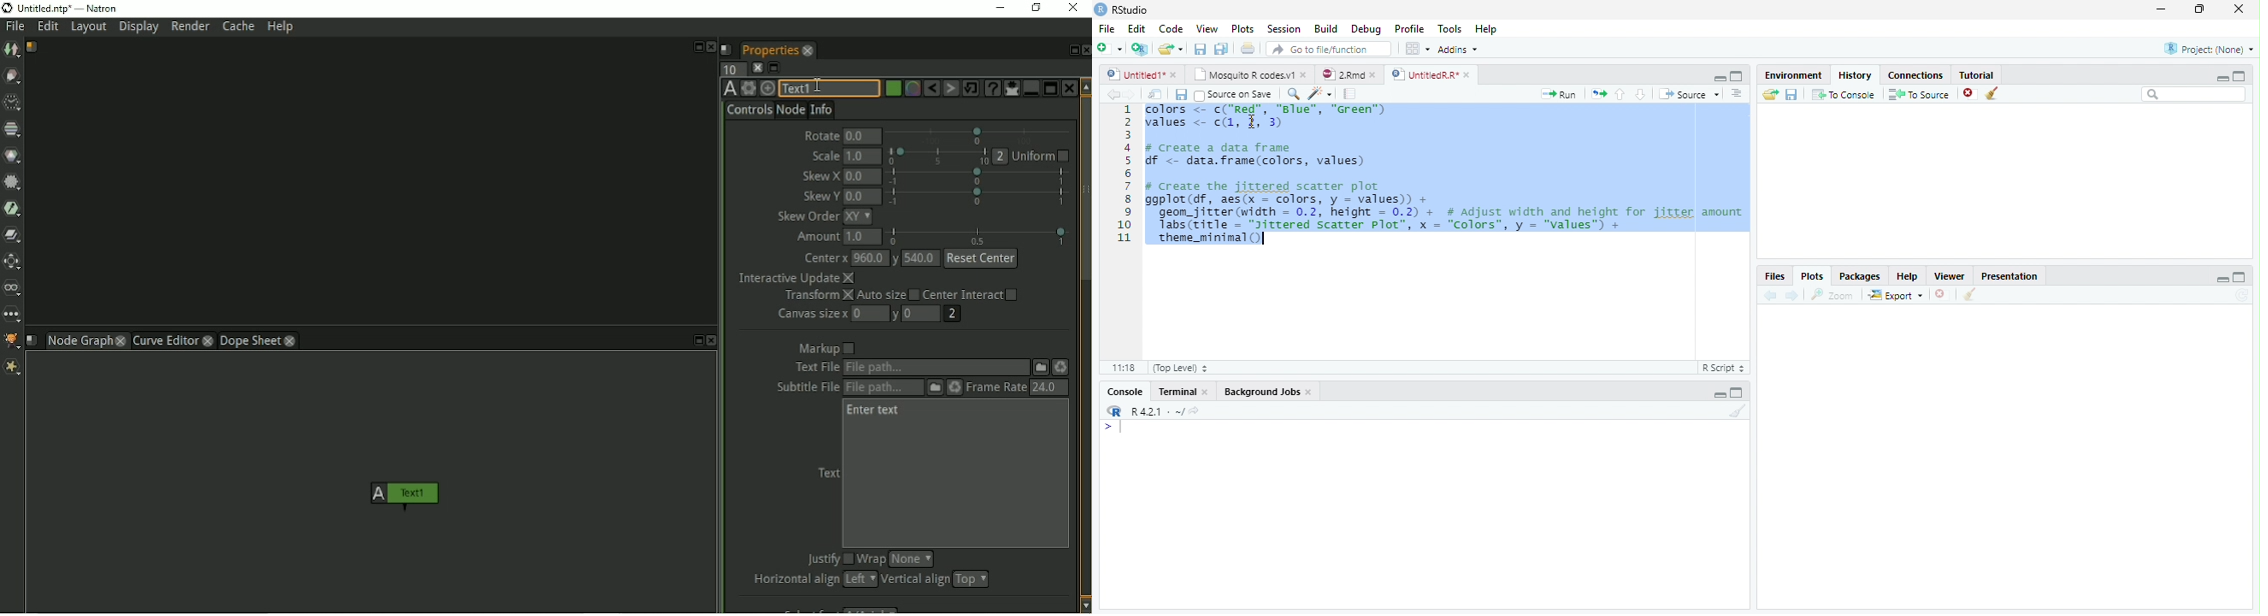  What do you see at coordinates (1467, 75) in the screenshot?
I see `close` at bounding box center [1467, 75].